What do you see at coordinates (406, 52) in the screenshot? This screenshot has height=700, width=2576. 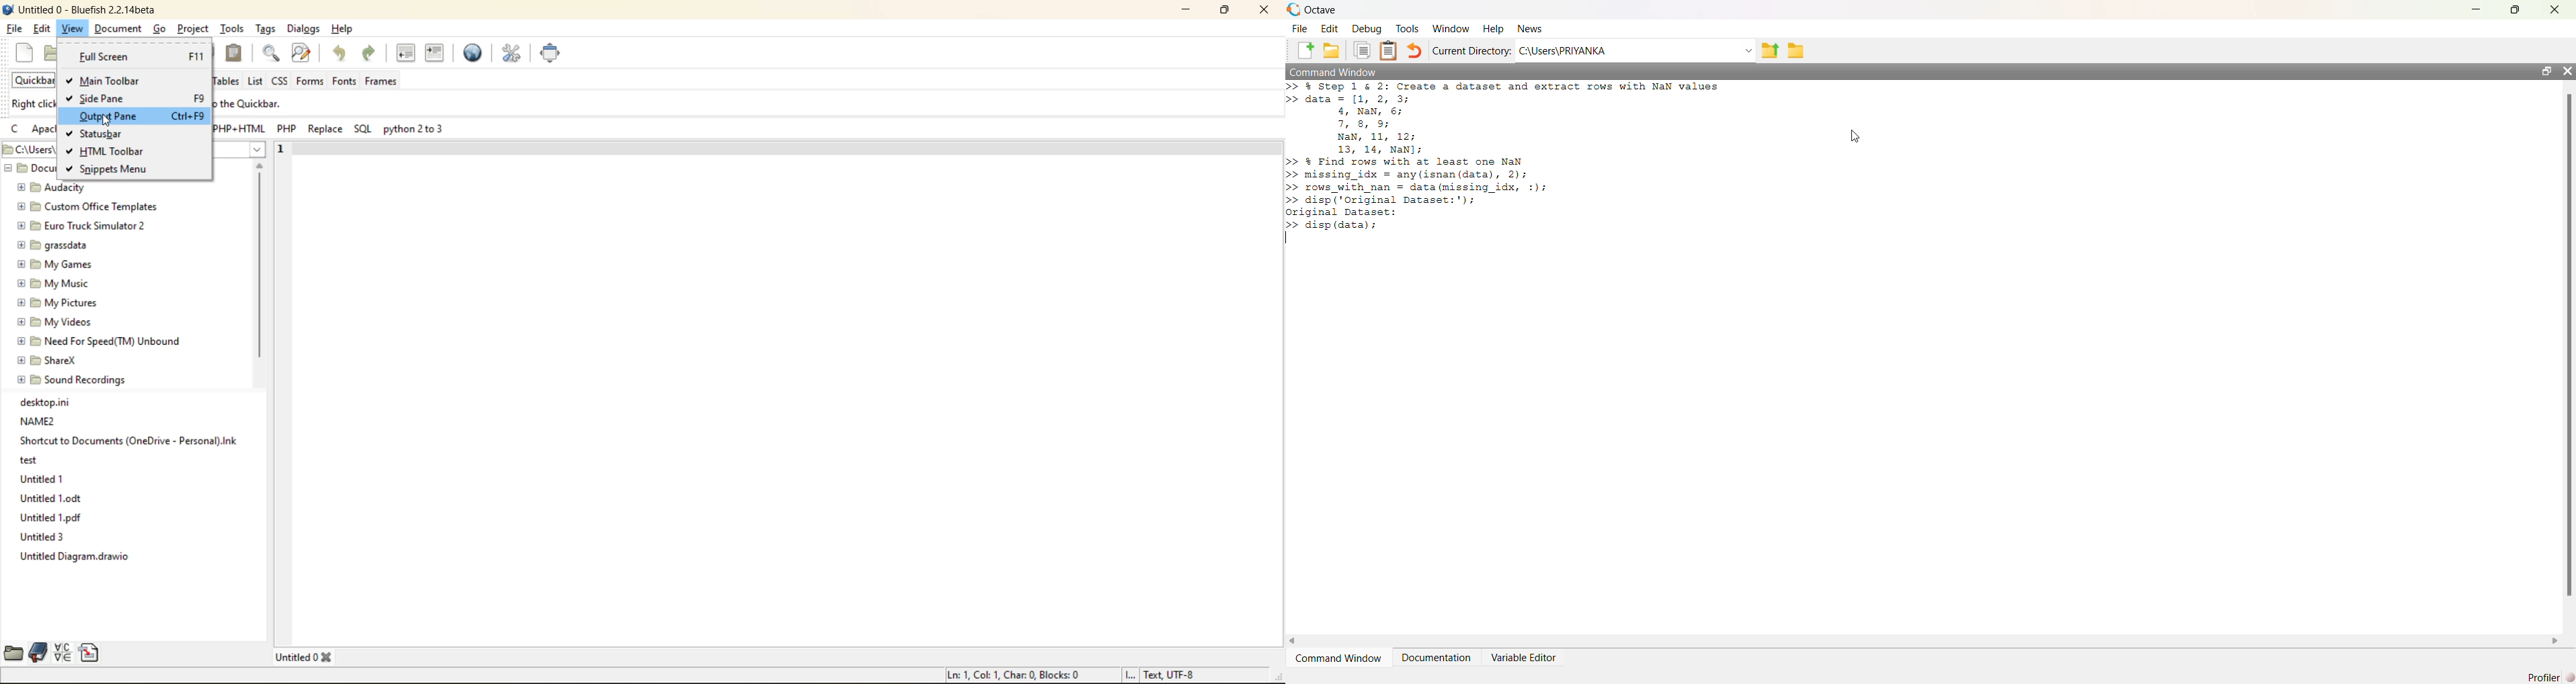 I see `unindent` at bounding box center [406, 52].